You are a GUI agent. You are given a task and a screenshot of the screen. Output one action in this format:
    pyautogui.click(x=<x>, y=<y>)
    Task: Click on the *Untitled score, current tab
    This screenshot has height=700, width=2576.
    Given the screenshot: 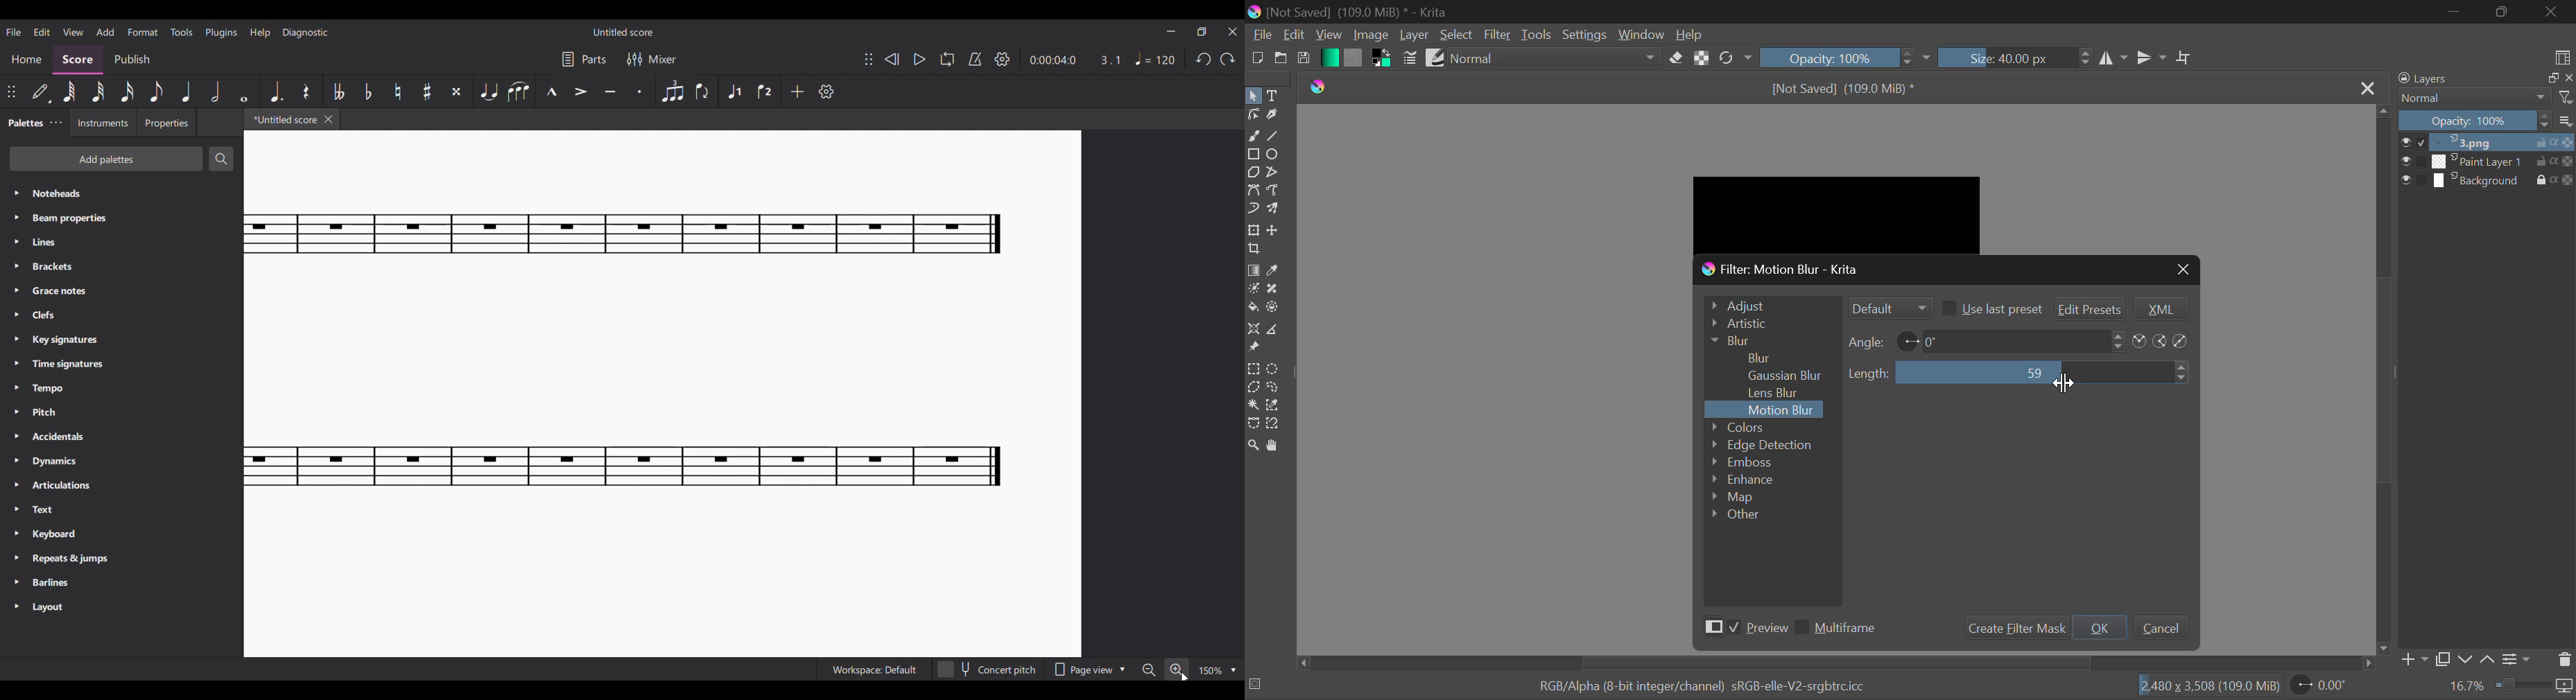 What is the action you would take?
    pyautogui.click(x=282, y=119)
    